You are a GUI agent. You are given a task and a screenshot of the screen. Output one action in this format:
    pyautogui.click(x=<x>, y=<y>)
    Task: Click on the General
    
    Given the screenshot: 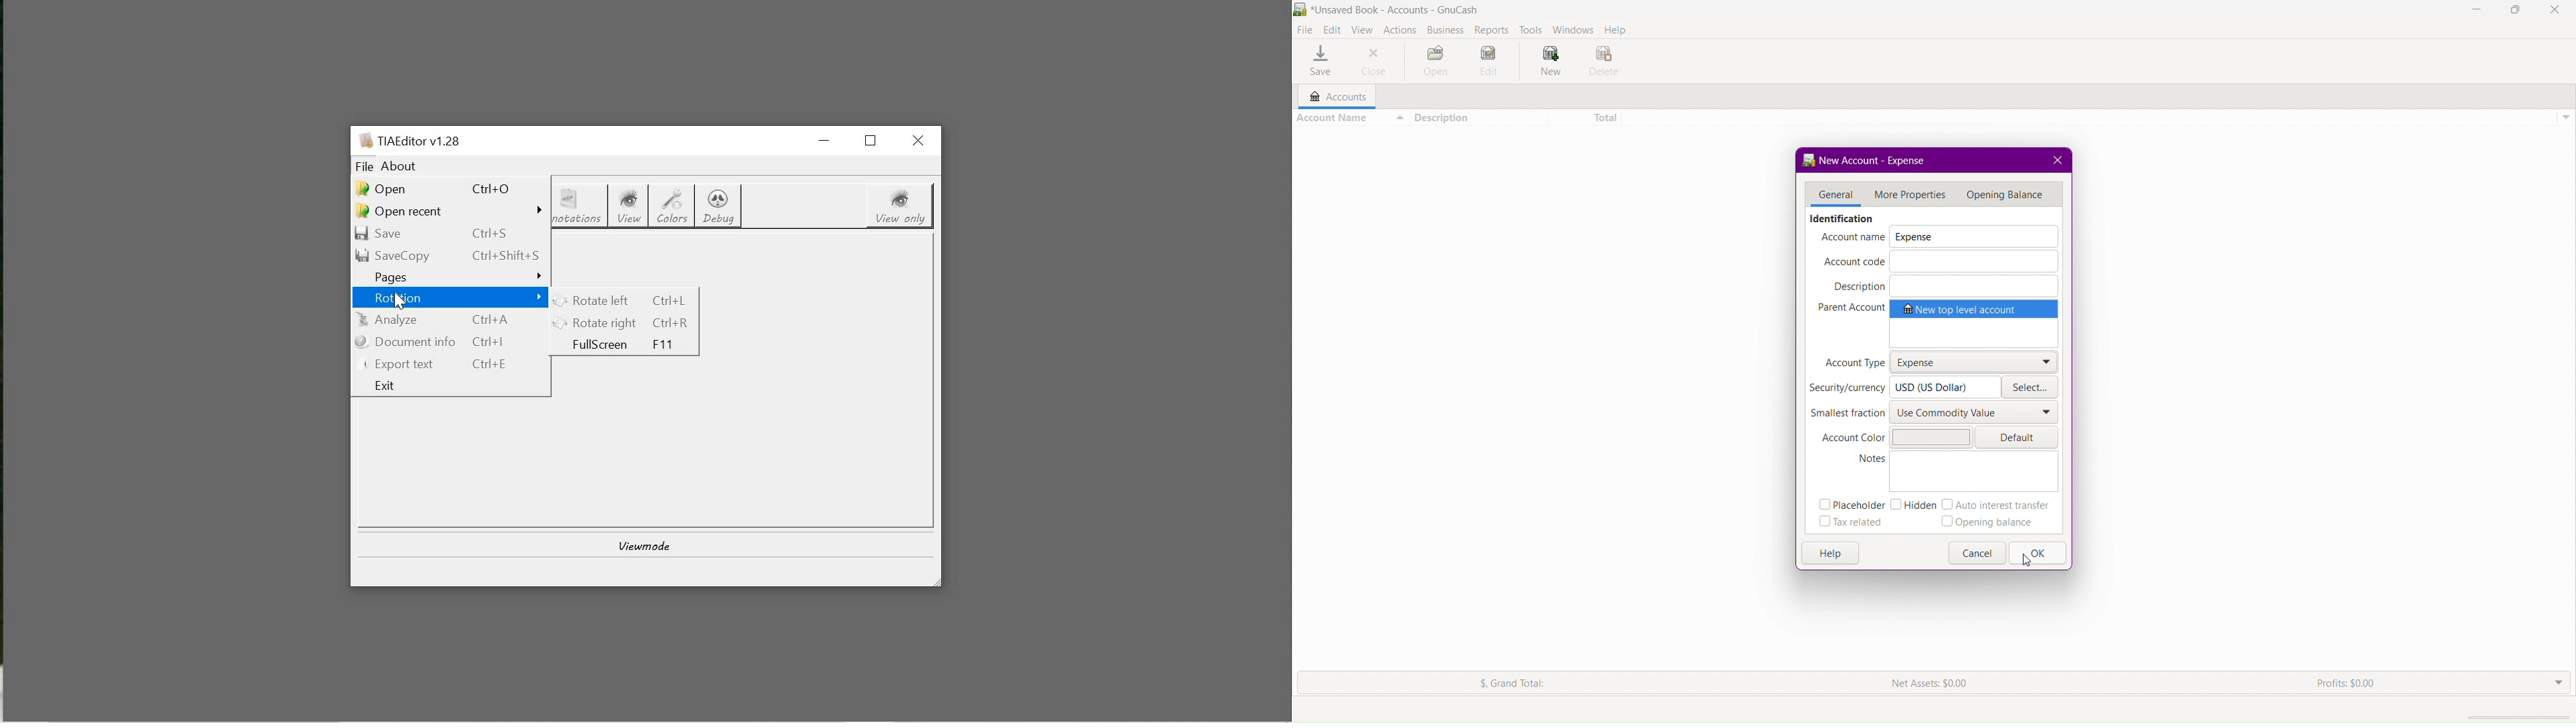 What is the action you would take?
    pyautogui.click(x=1832, y=195)
    